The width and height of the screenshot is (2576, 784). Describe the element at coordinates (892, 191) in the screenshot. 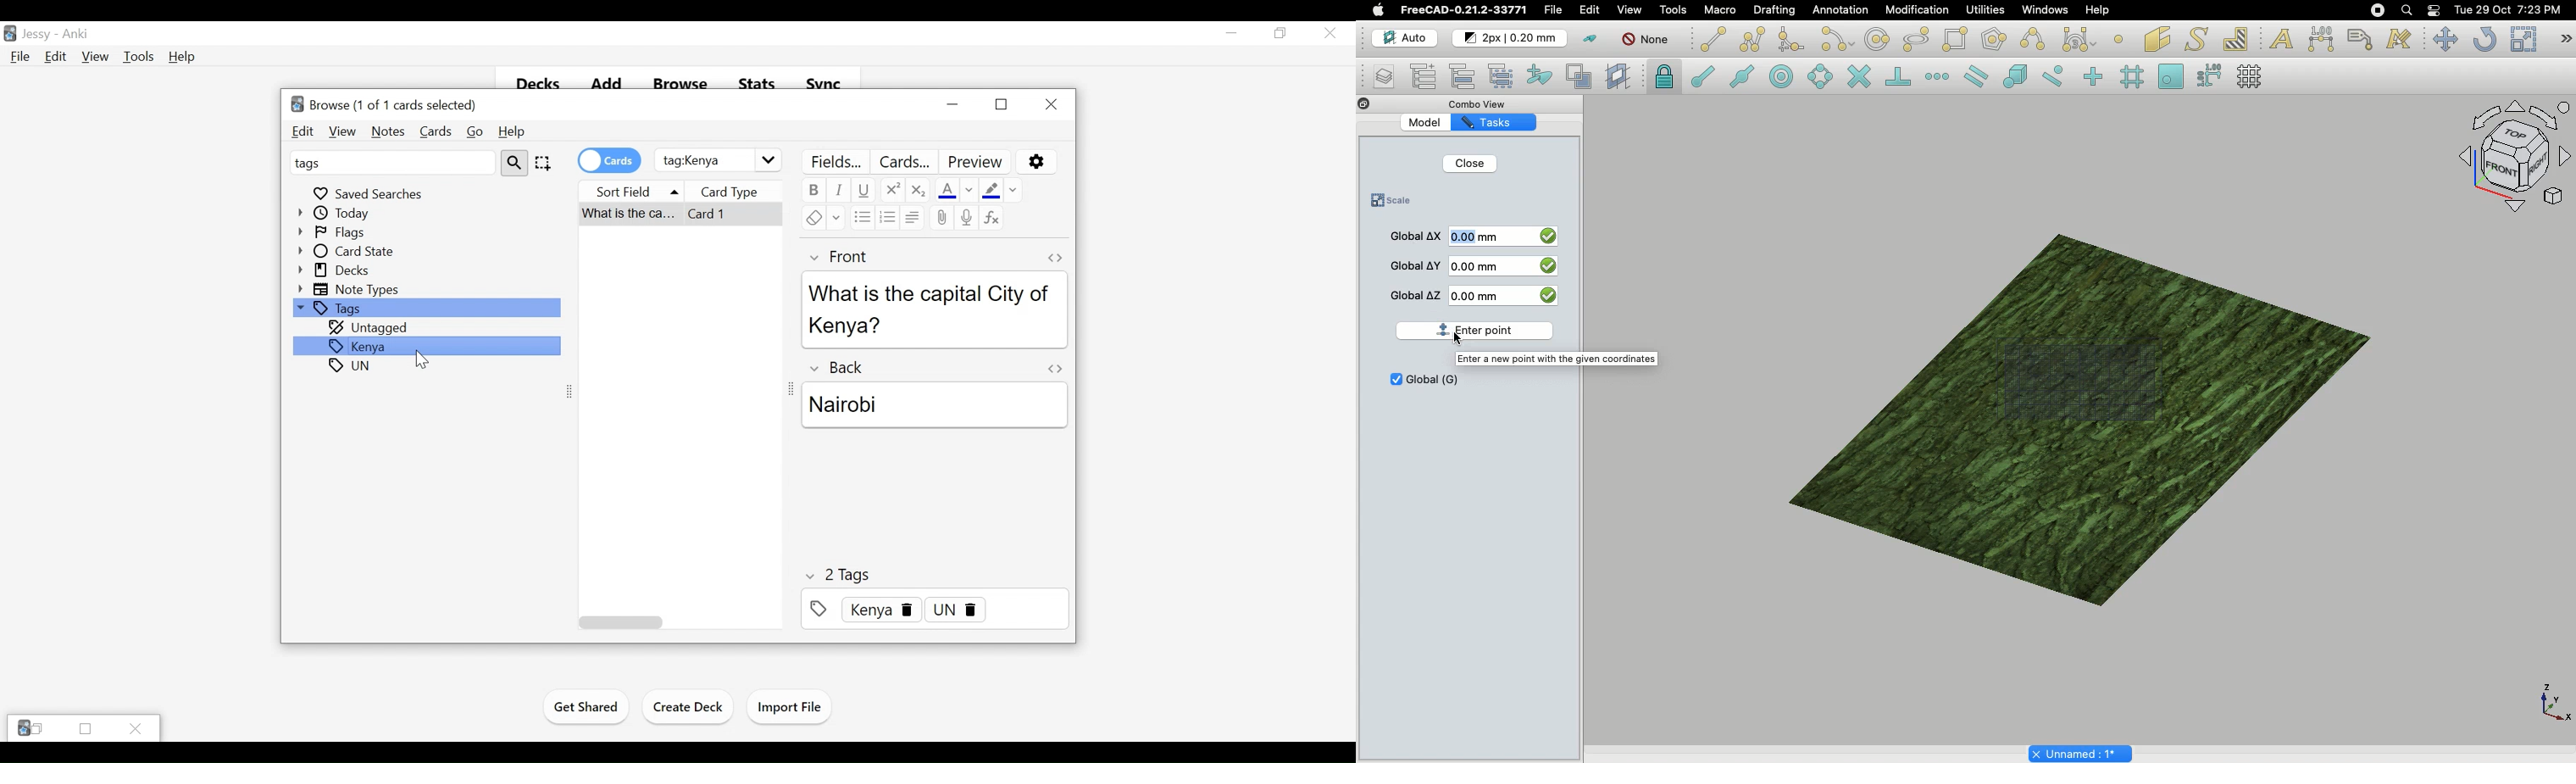

I see `Superscript` at that location.